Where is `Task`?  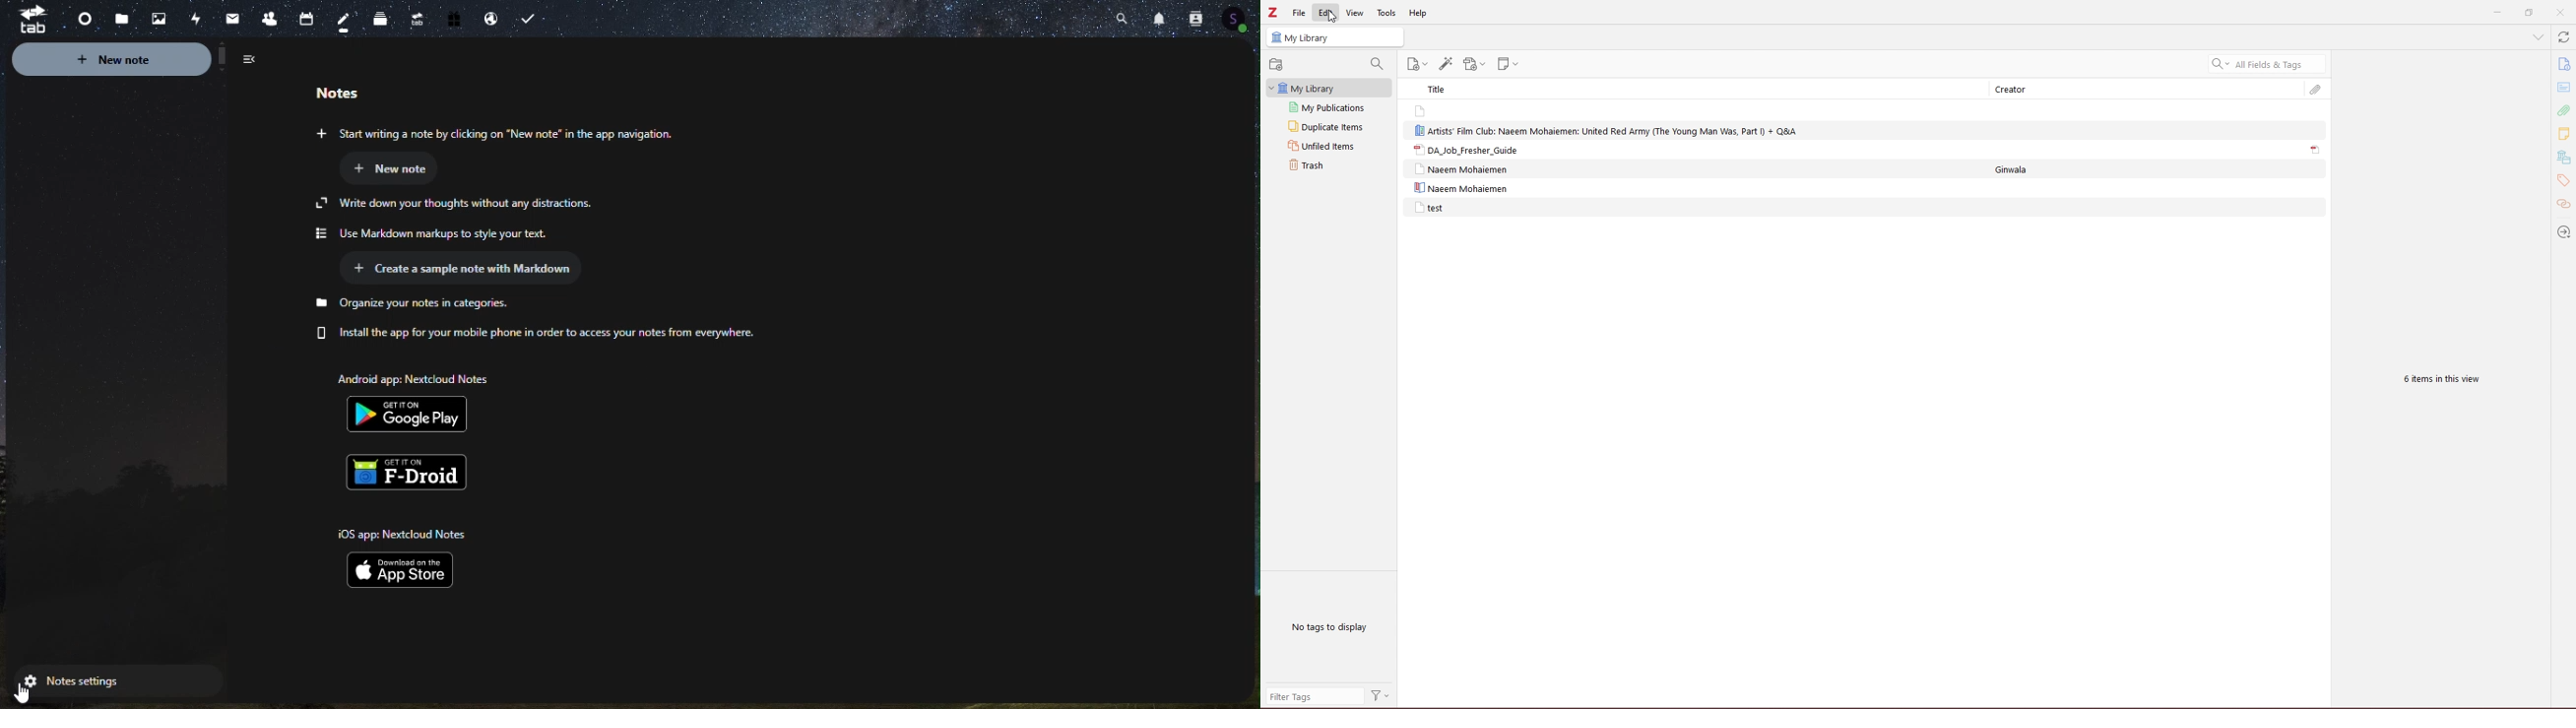
Task is located at coordinates (533, 19).